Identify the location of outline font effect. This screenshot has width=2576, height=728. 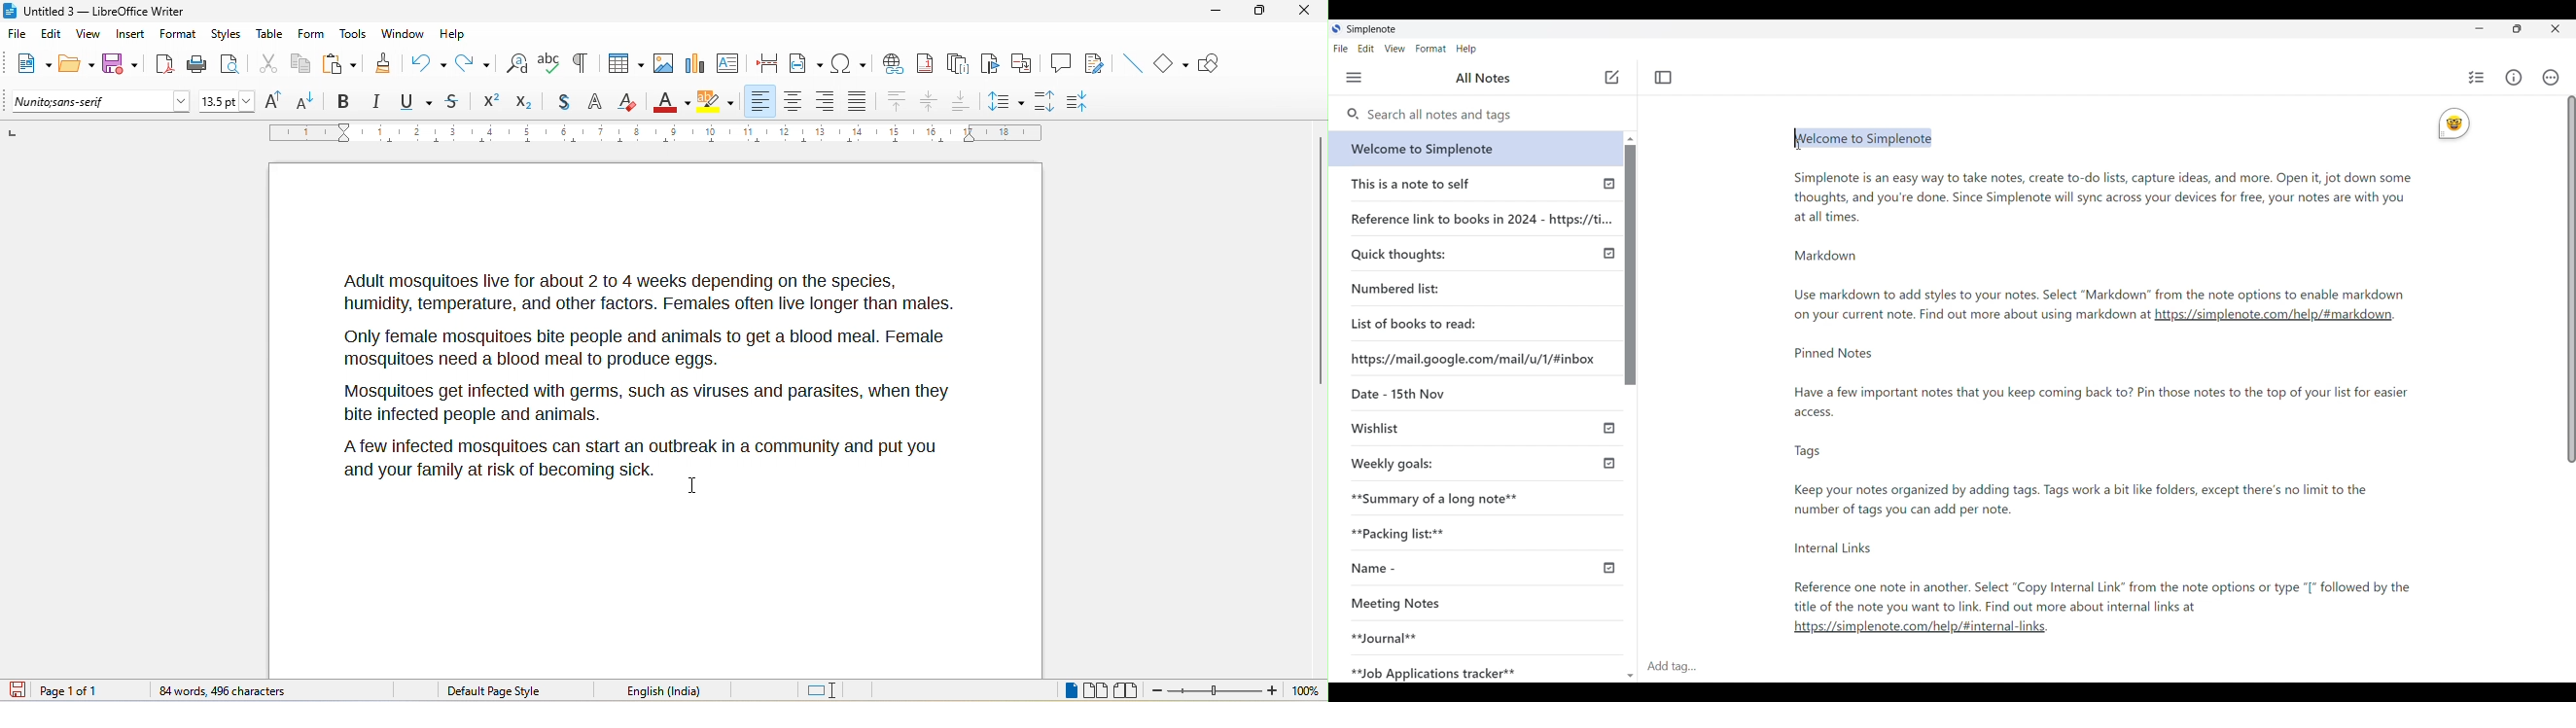
(596, 103).